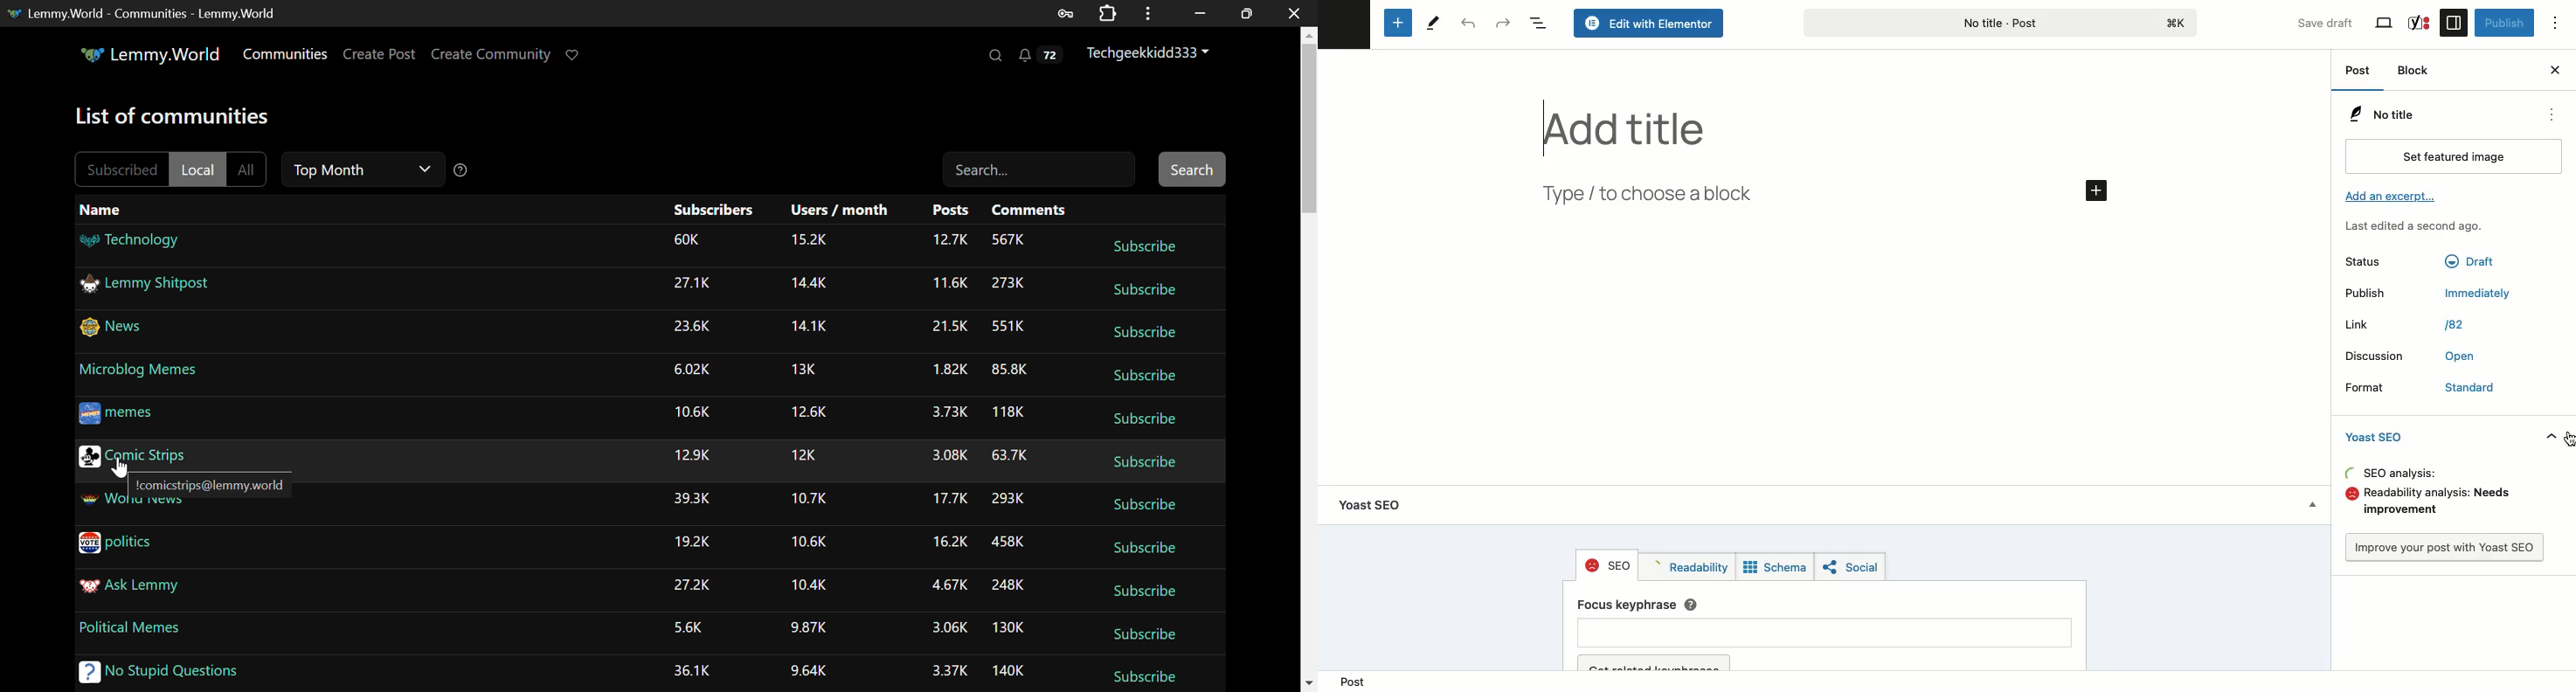 The width and height of the screenshot is (2576, 700). Describe the element at coordinates (123, 413) in the screenshot. I see `memes` at that location.